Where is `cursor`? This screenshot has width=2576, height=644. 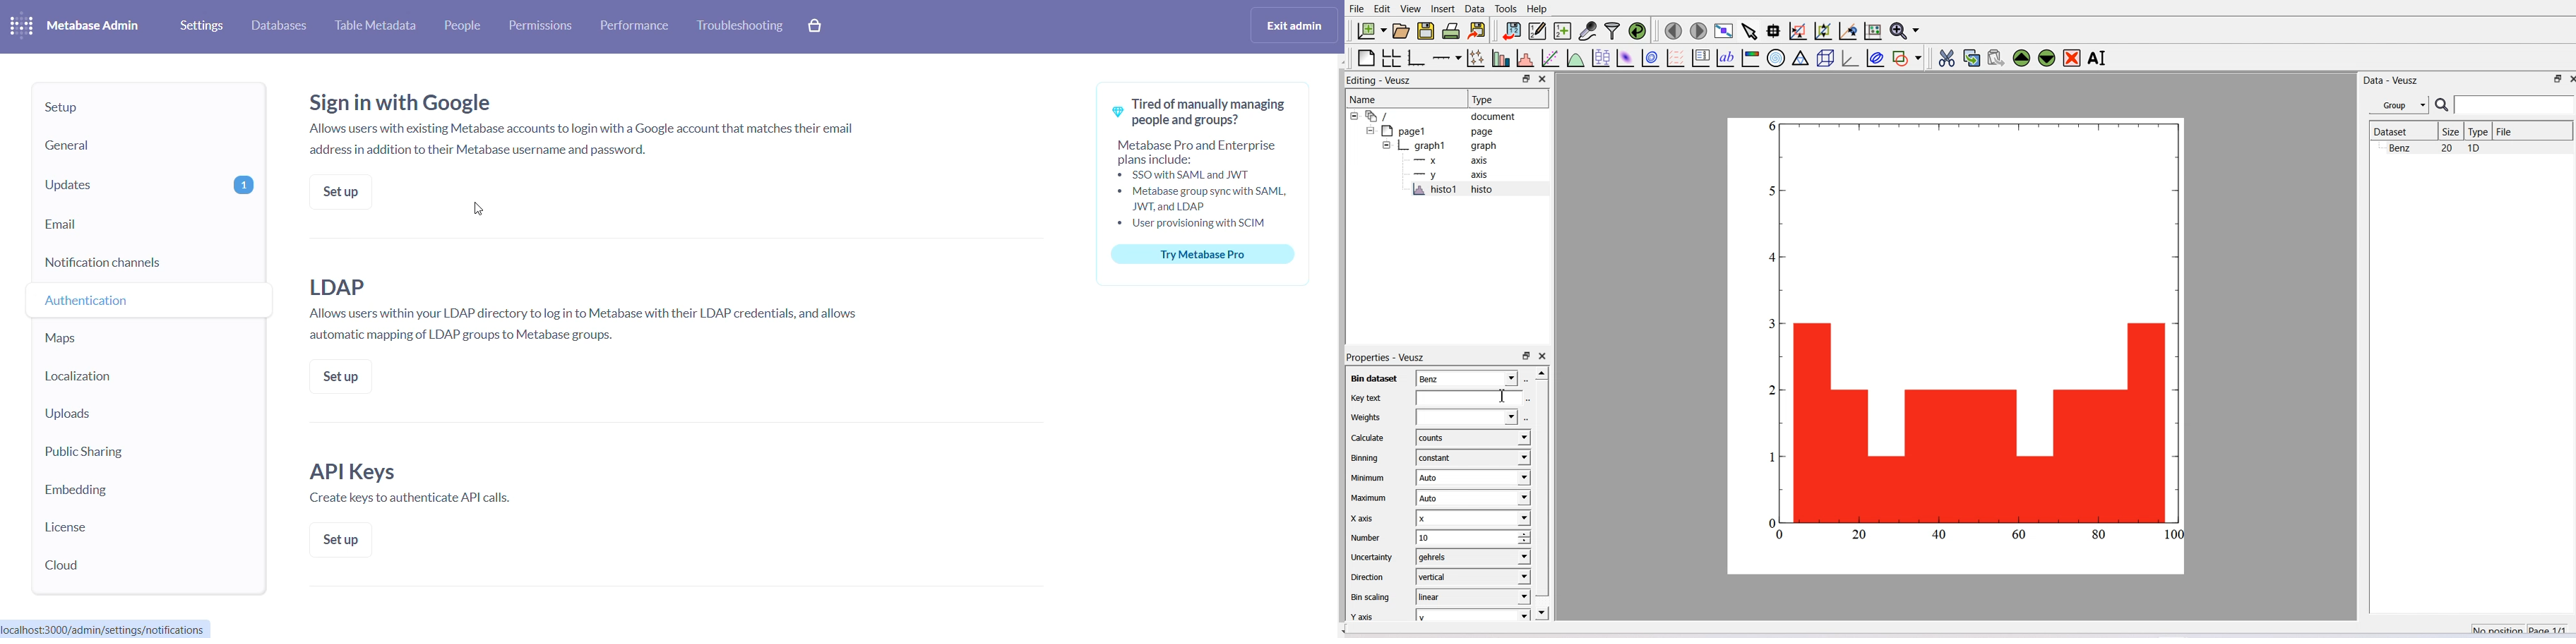 cursor is located at coordinates (78, 306).